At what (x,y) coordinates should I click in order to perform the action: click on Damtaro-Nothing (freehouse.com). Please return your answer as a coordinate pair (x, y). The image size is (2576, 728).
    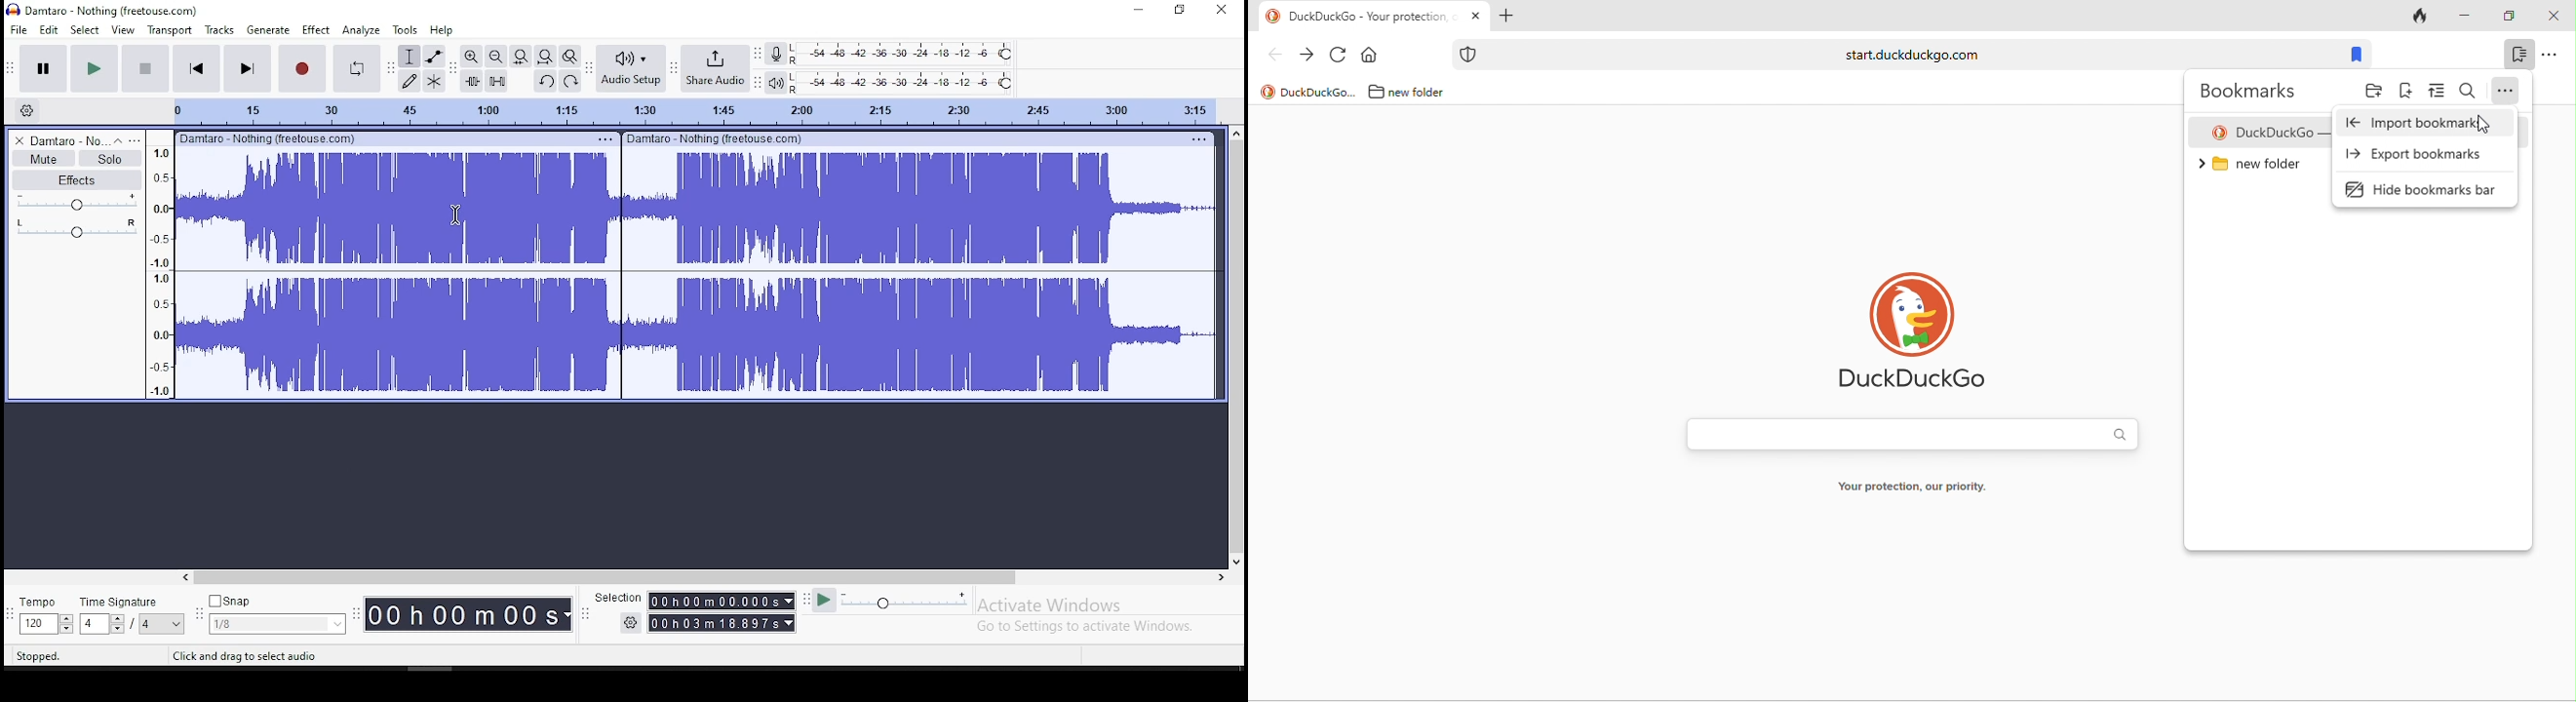
    Looking at the image, I should click on (266, 137).